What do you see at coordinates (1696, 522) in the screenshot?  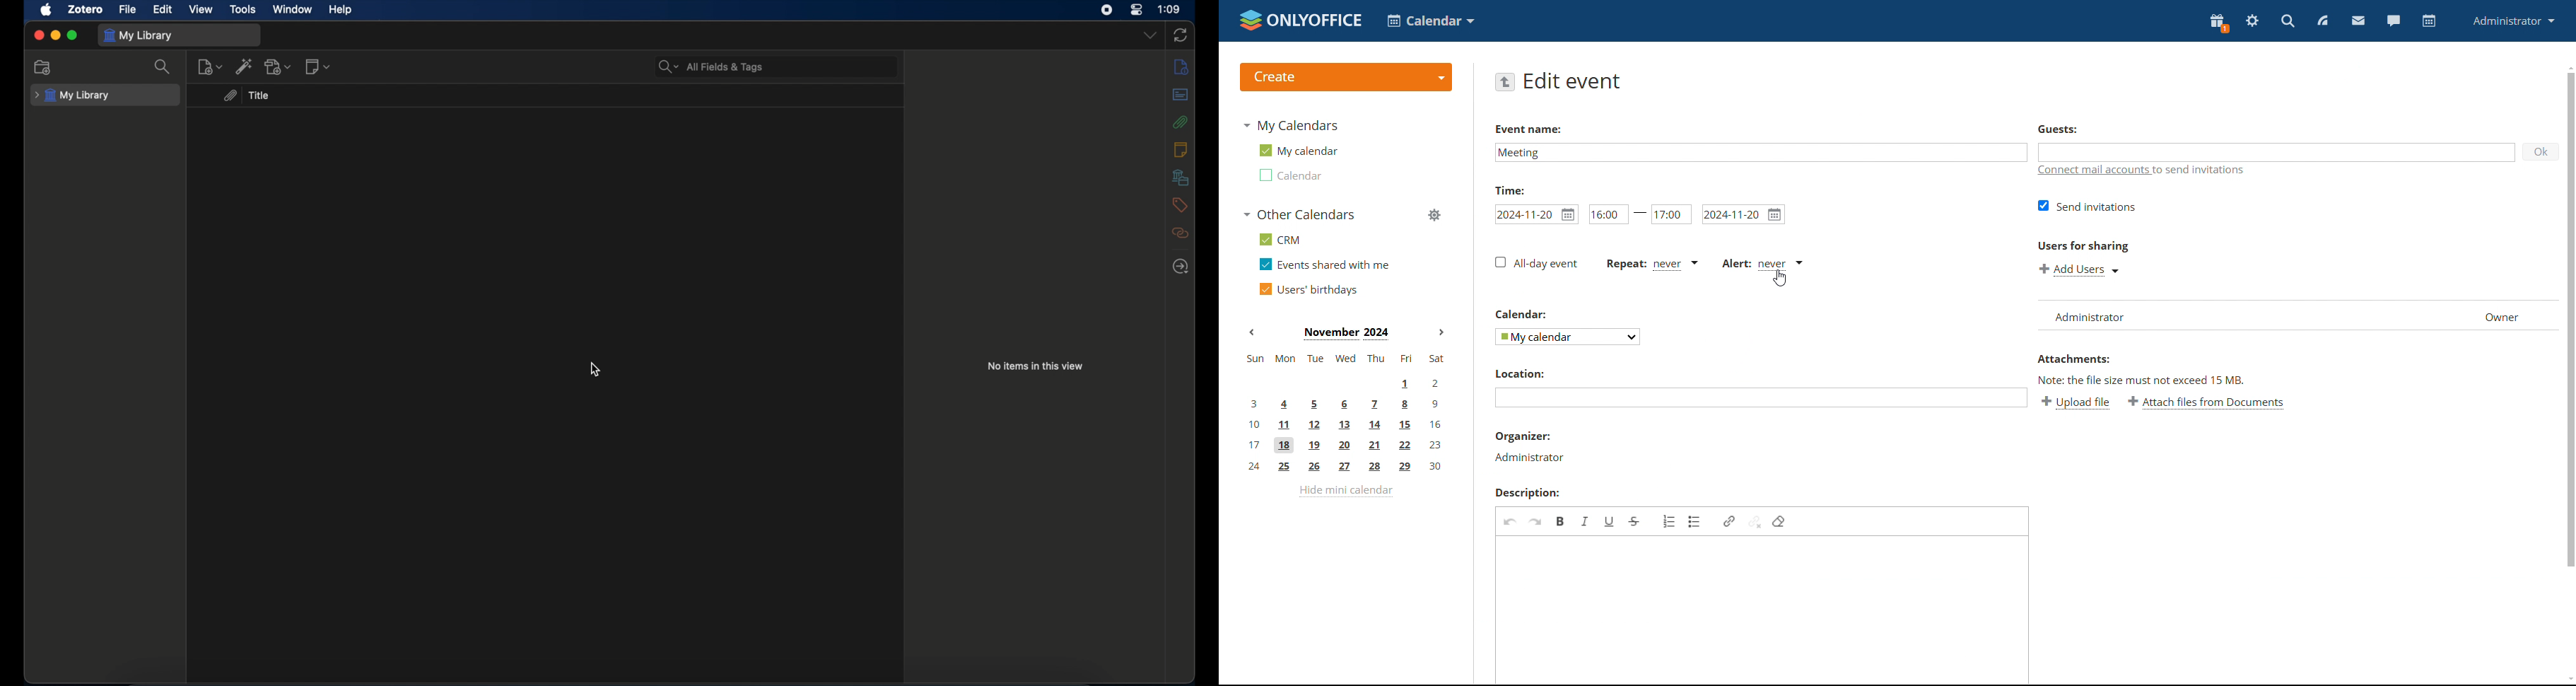 I see `insert/remove bulleted list` at bounding box center [1696, 522].